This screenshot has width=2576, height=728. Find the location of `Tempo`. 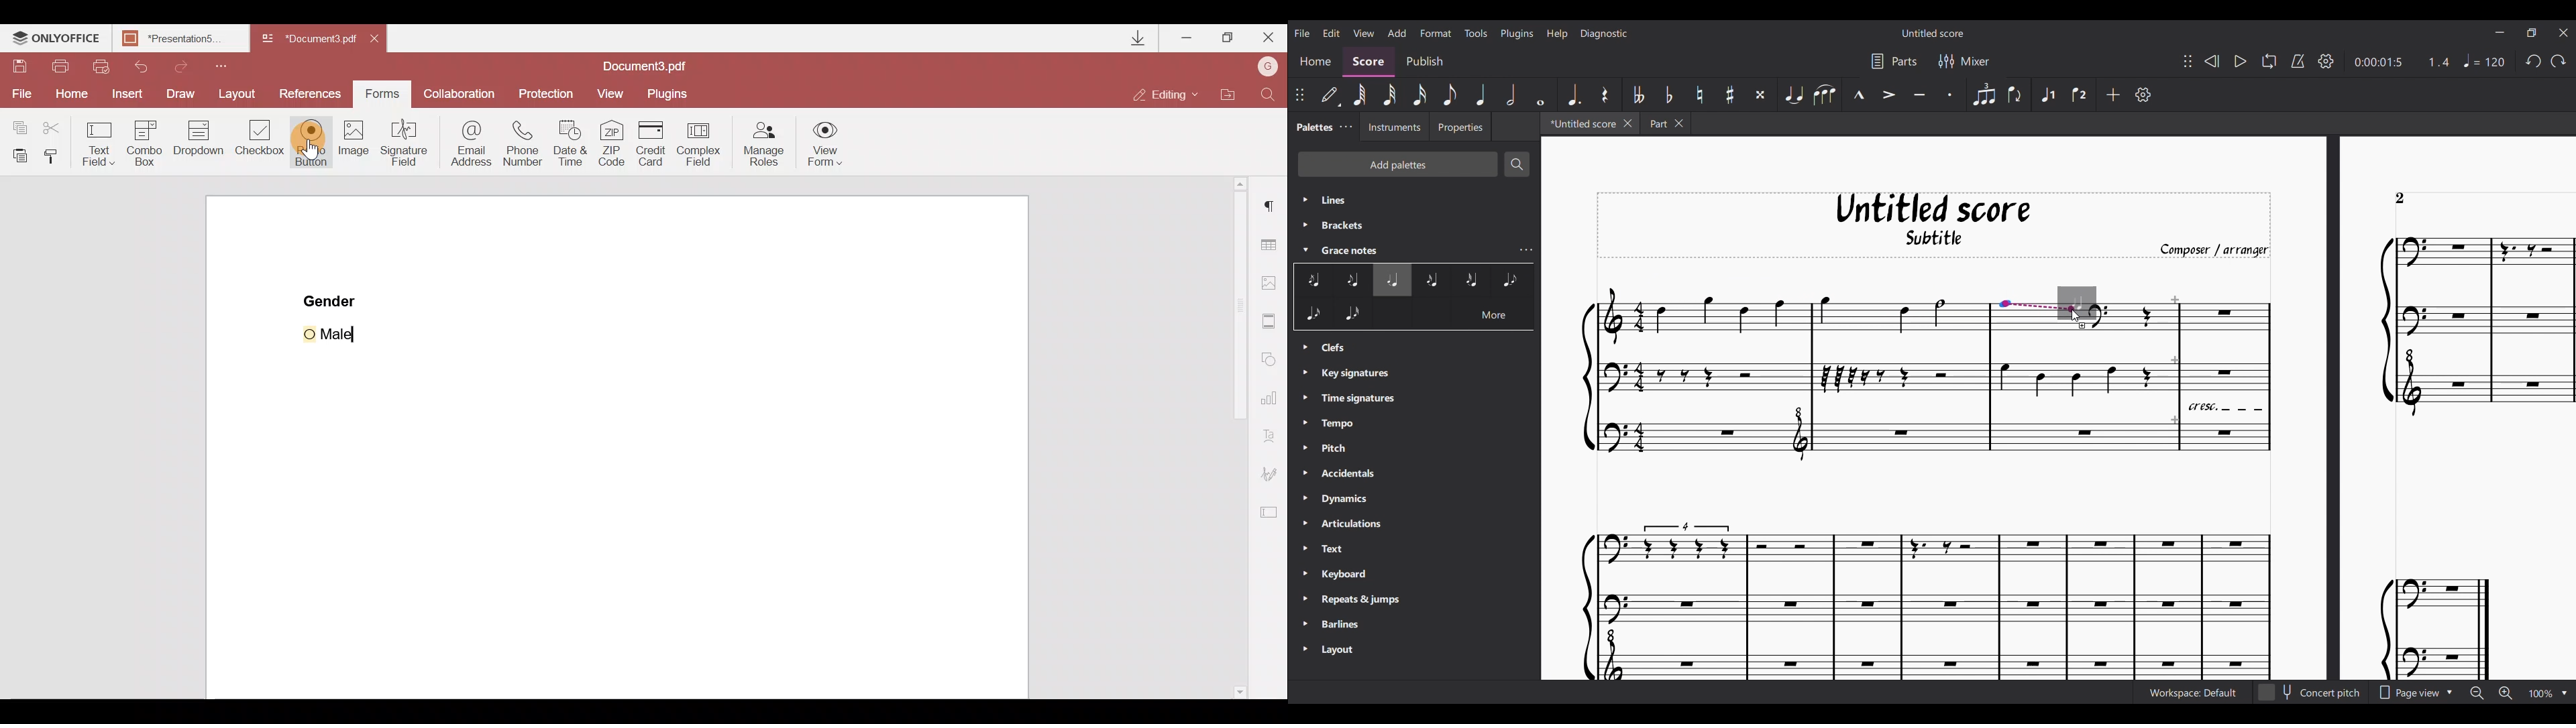

Tempo is located at coordinates (2484, 60).